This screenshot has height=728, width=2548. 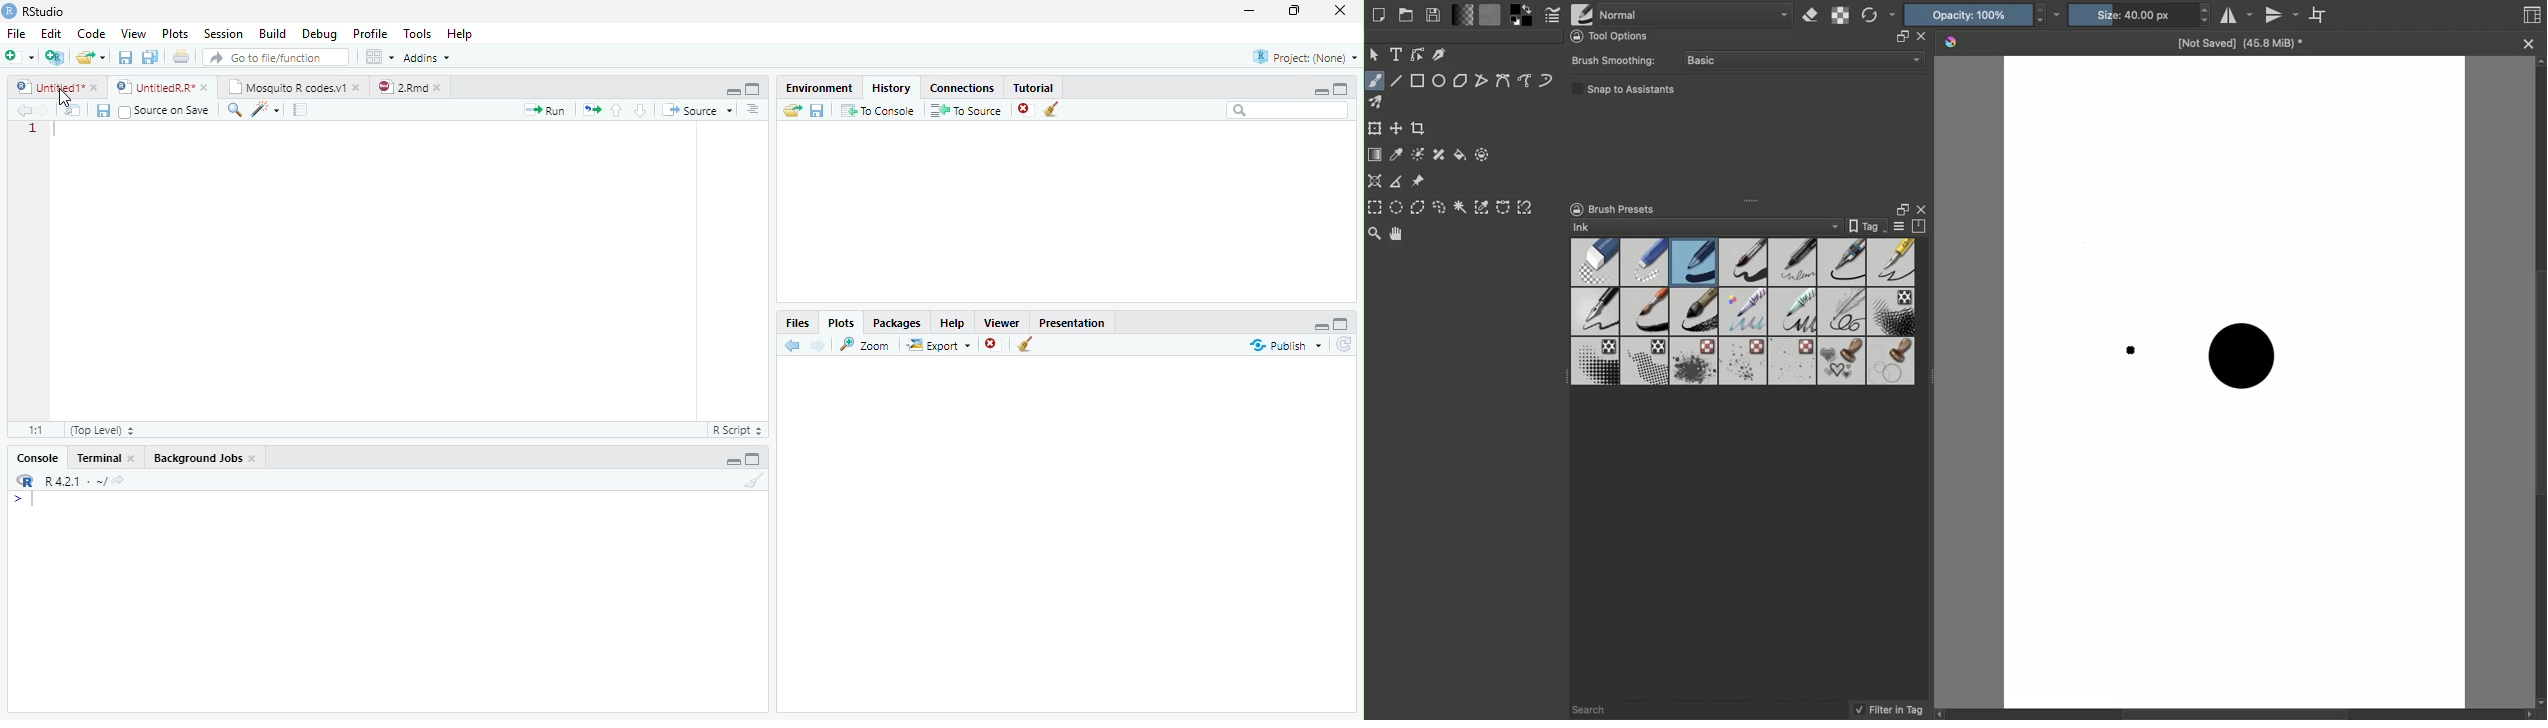 I want to click on Debug, so click(x=318, y=34).